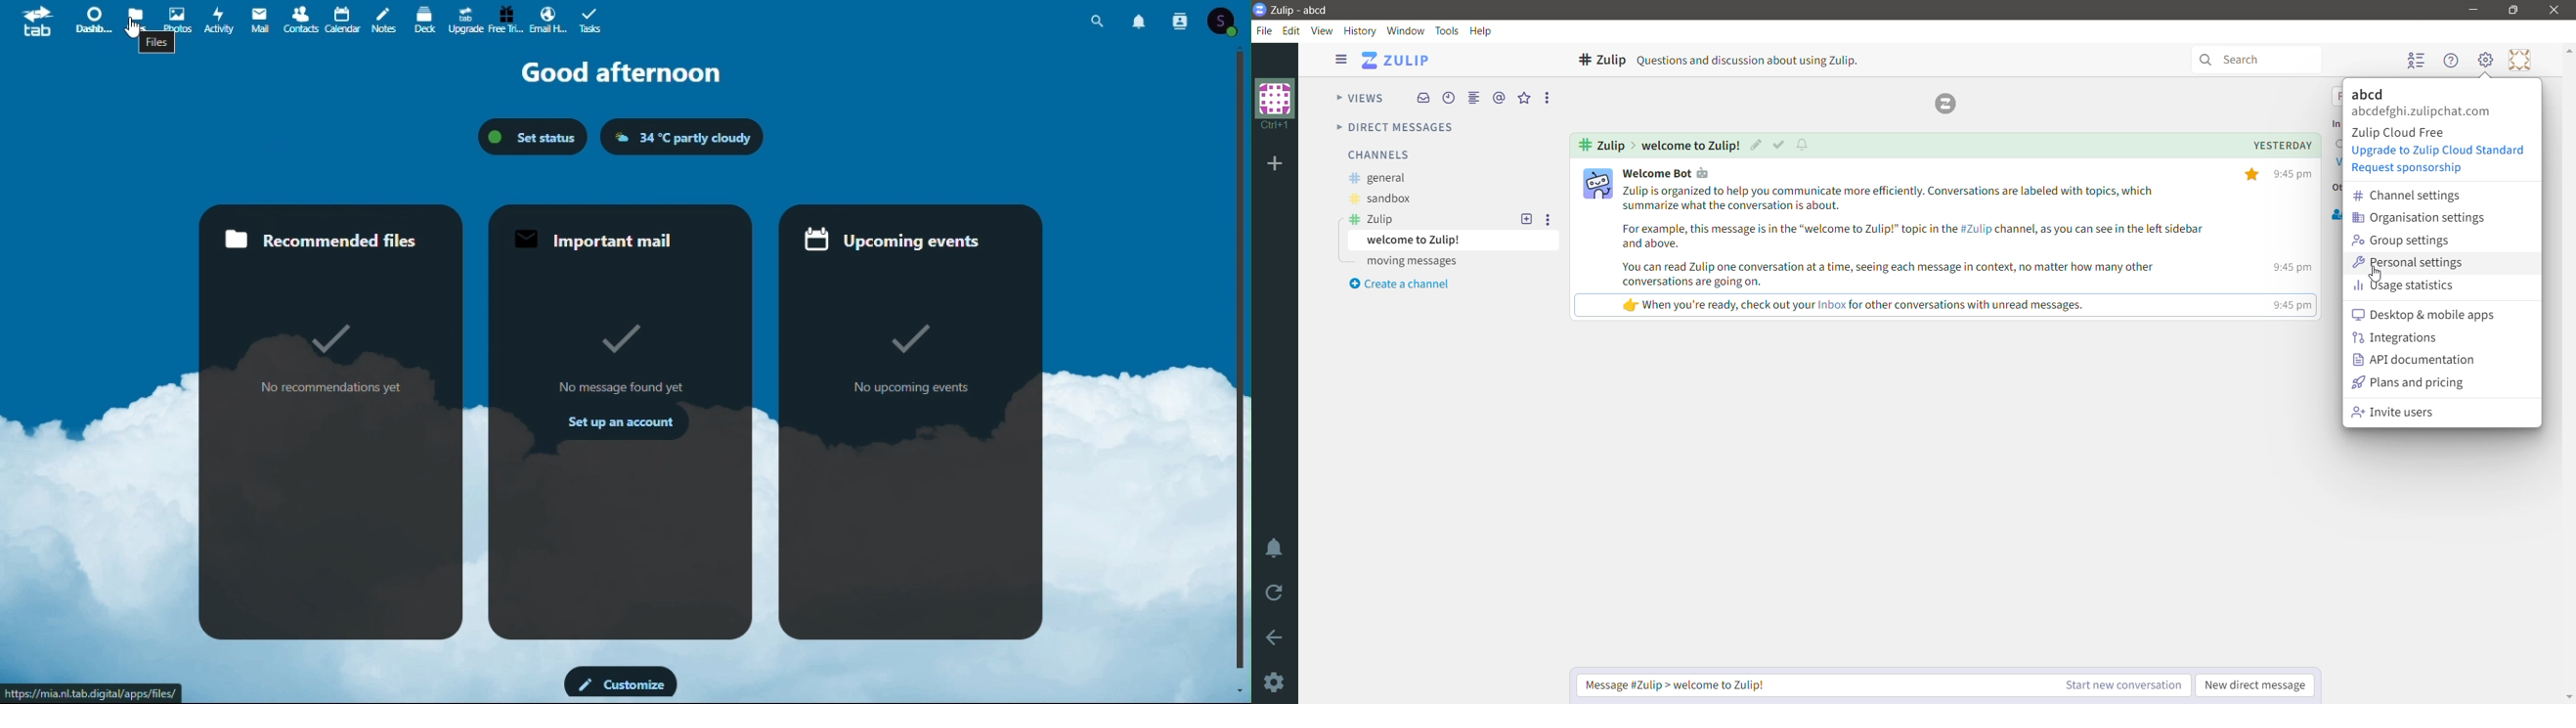  I want to click on welcome to Zulip, so click(1453, 240).